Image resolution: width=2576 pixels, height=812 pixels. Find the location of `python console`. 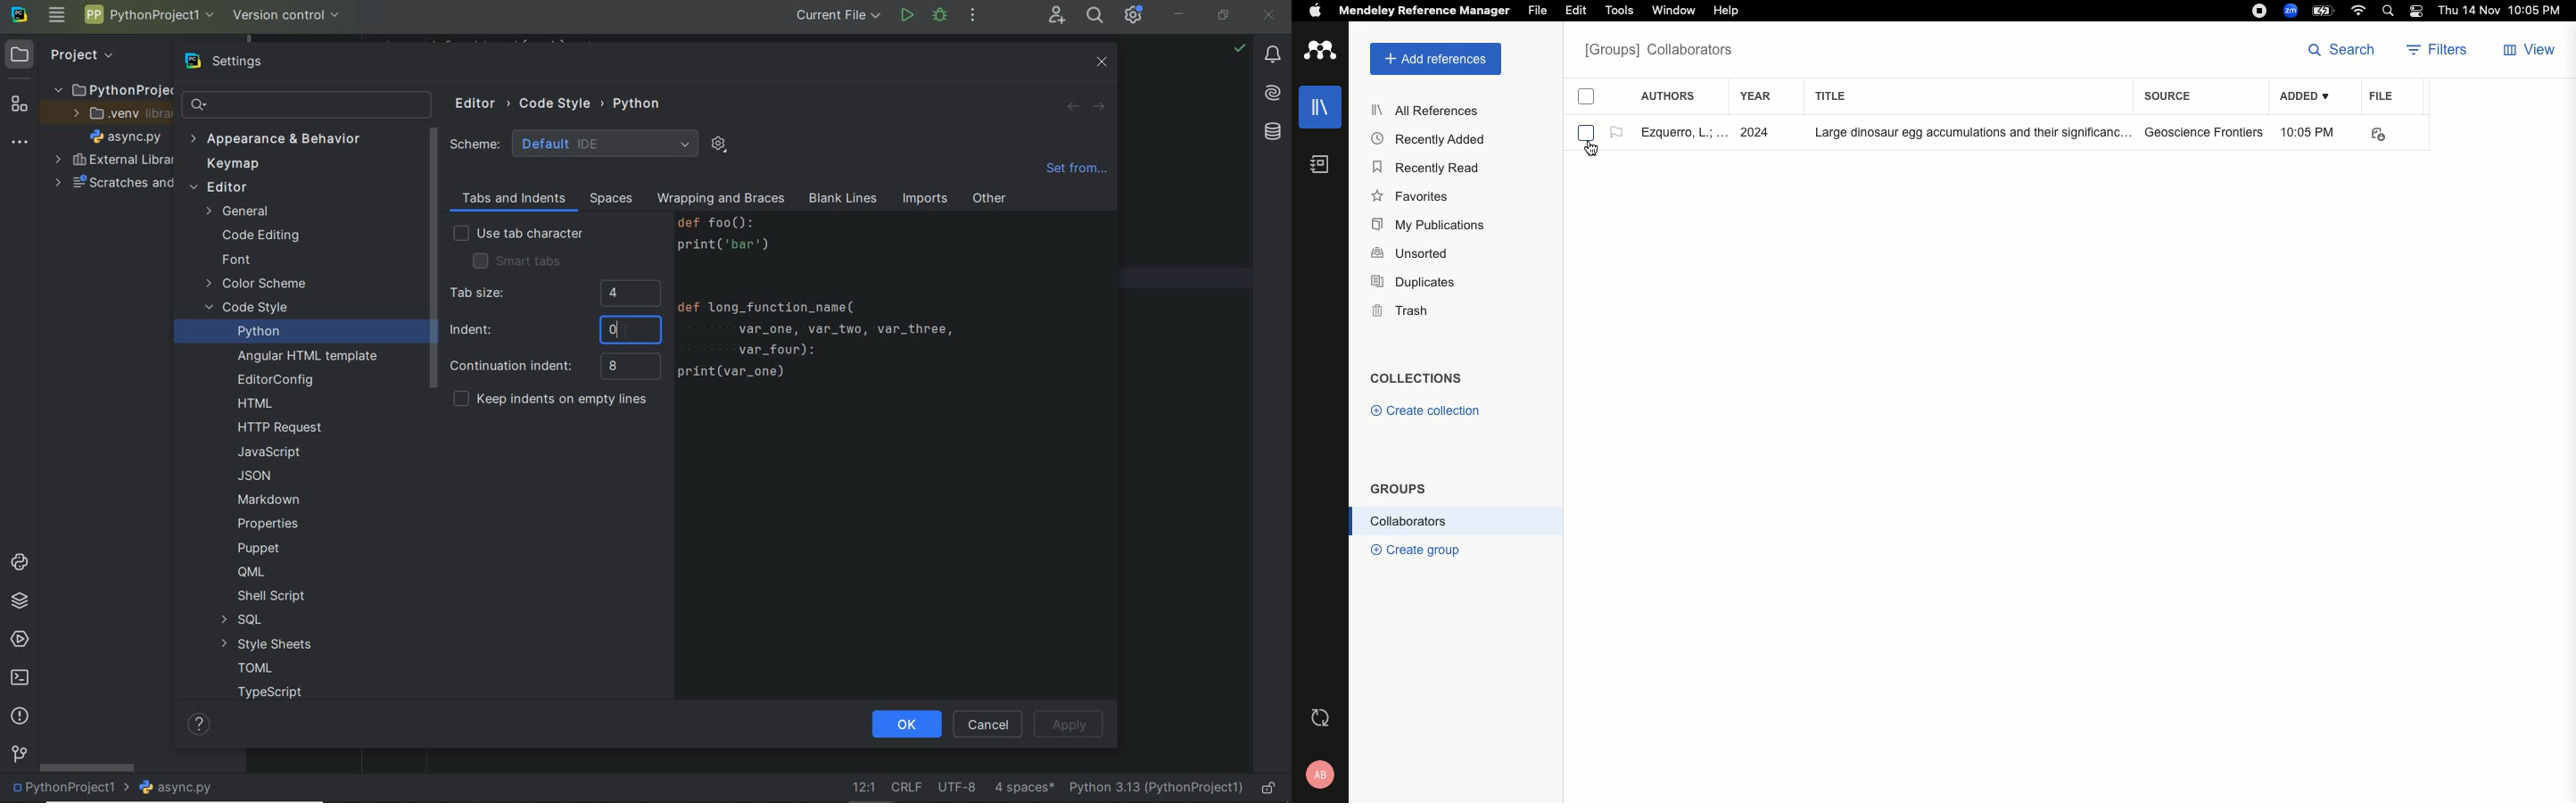

python console is located at coordinates (22, 564).